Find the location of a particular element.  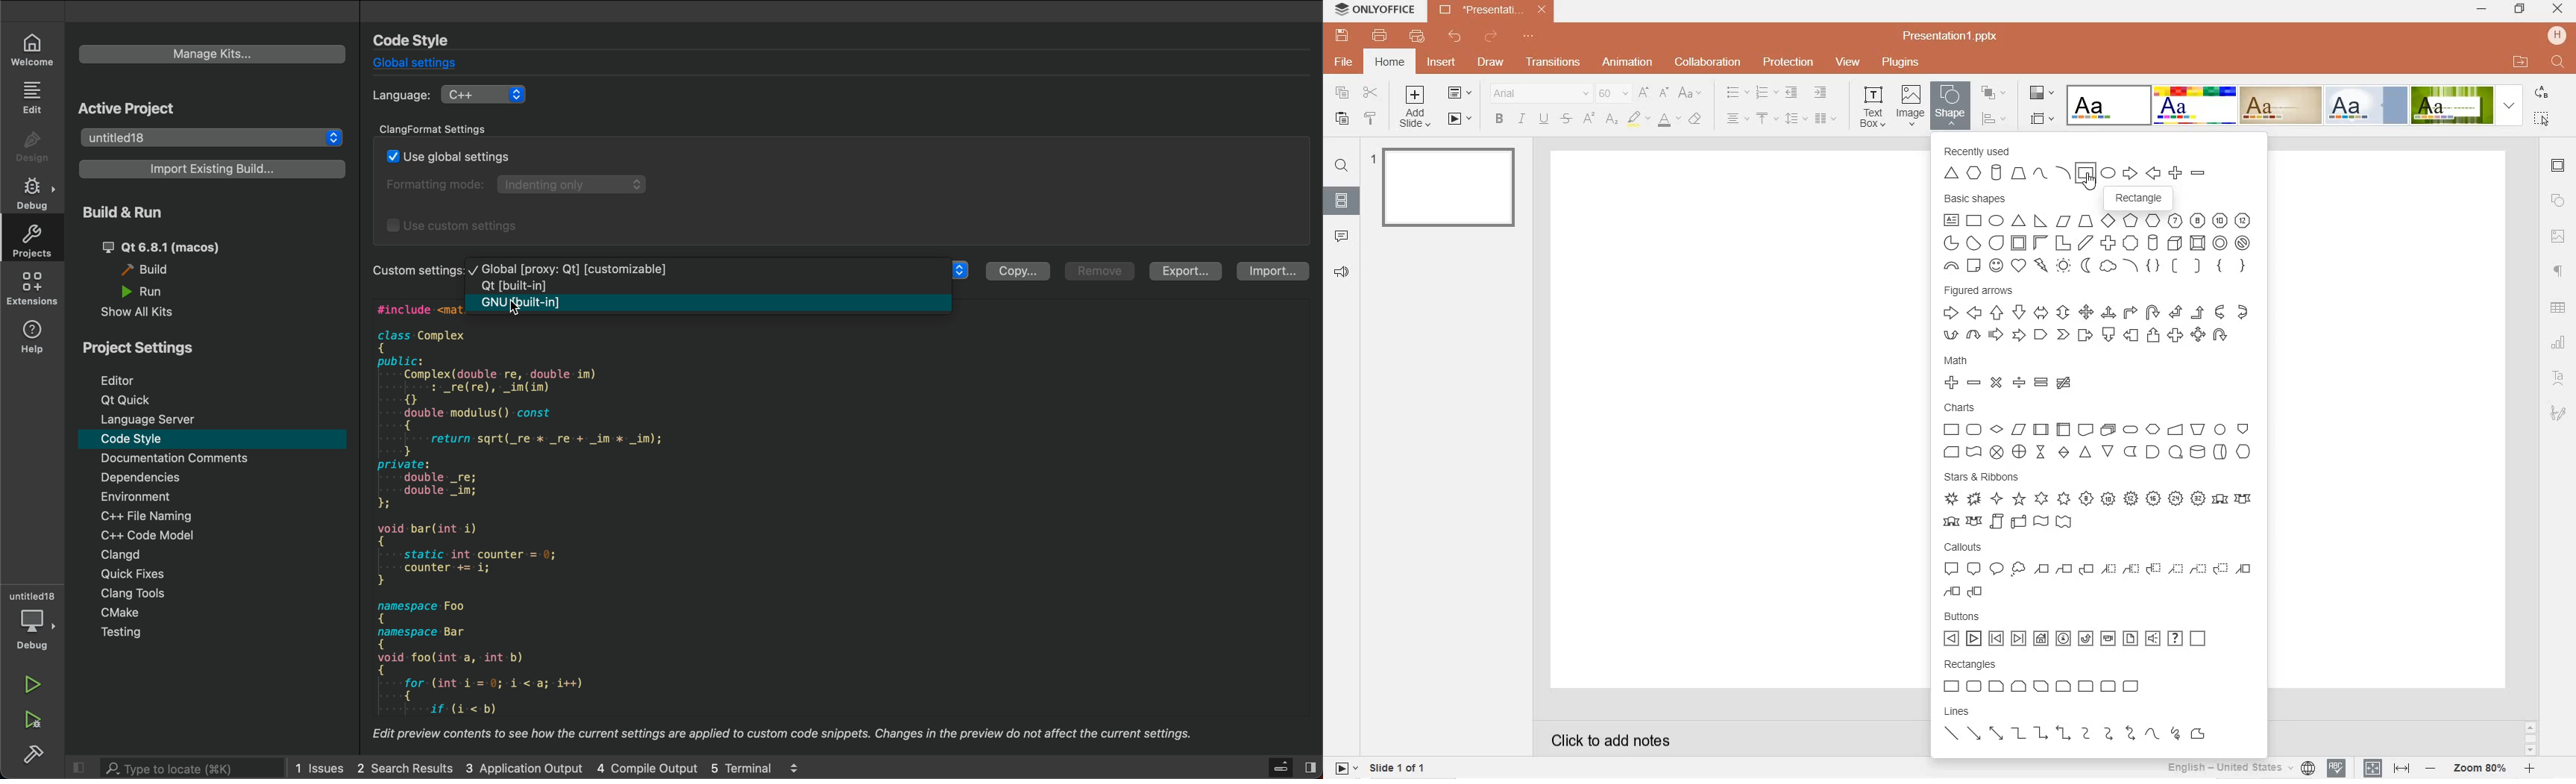

Multiply is located at coordinates (1996, 383).